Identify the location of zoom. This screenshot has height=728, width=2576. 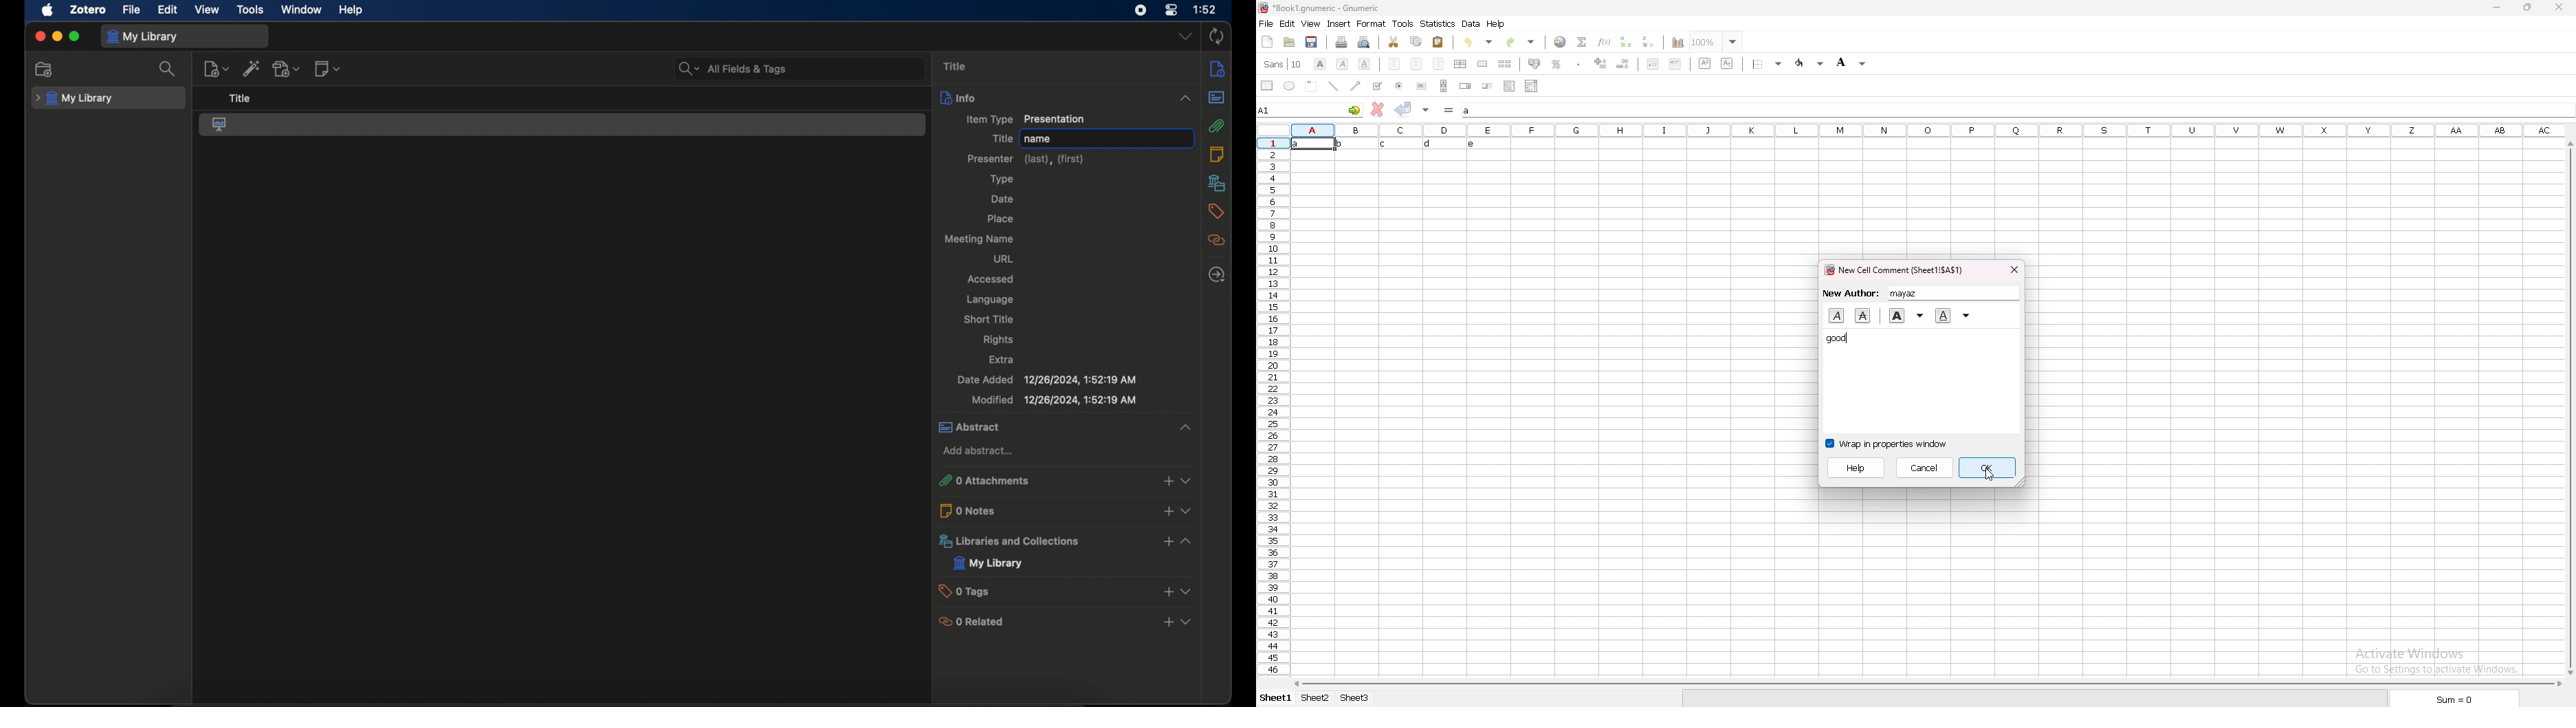
(1717, 42).